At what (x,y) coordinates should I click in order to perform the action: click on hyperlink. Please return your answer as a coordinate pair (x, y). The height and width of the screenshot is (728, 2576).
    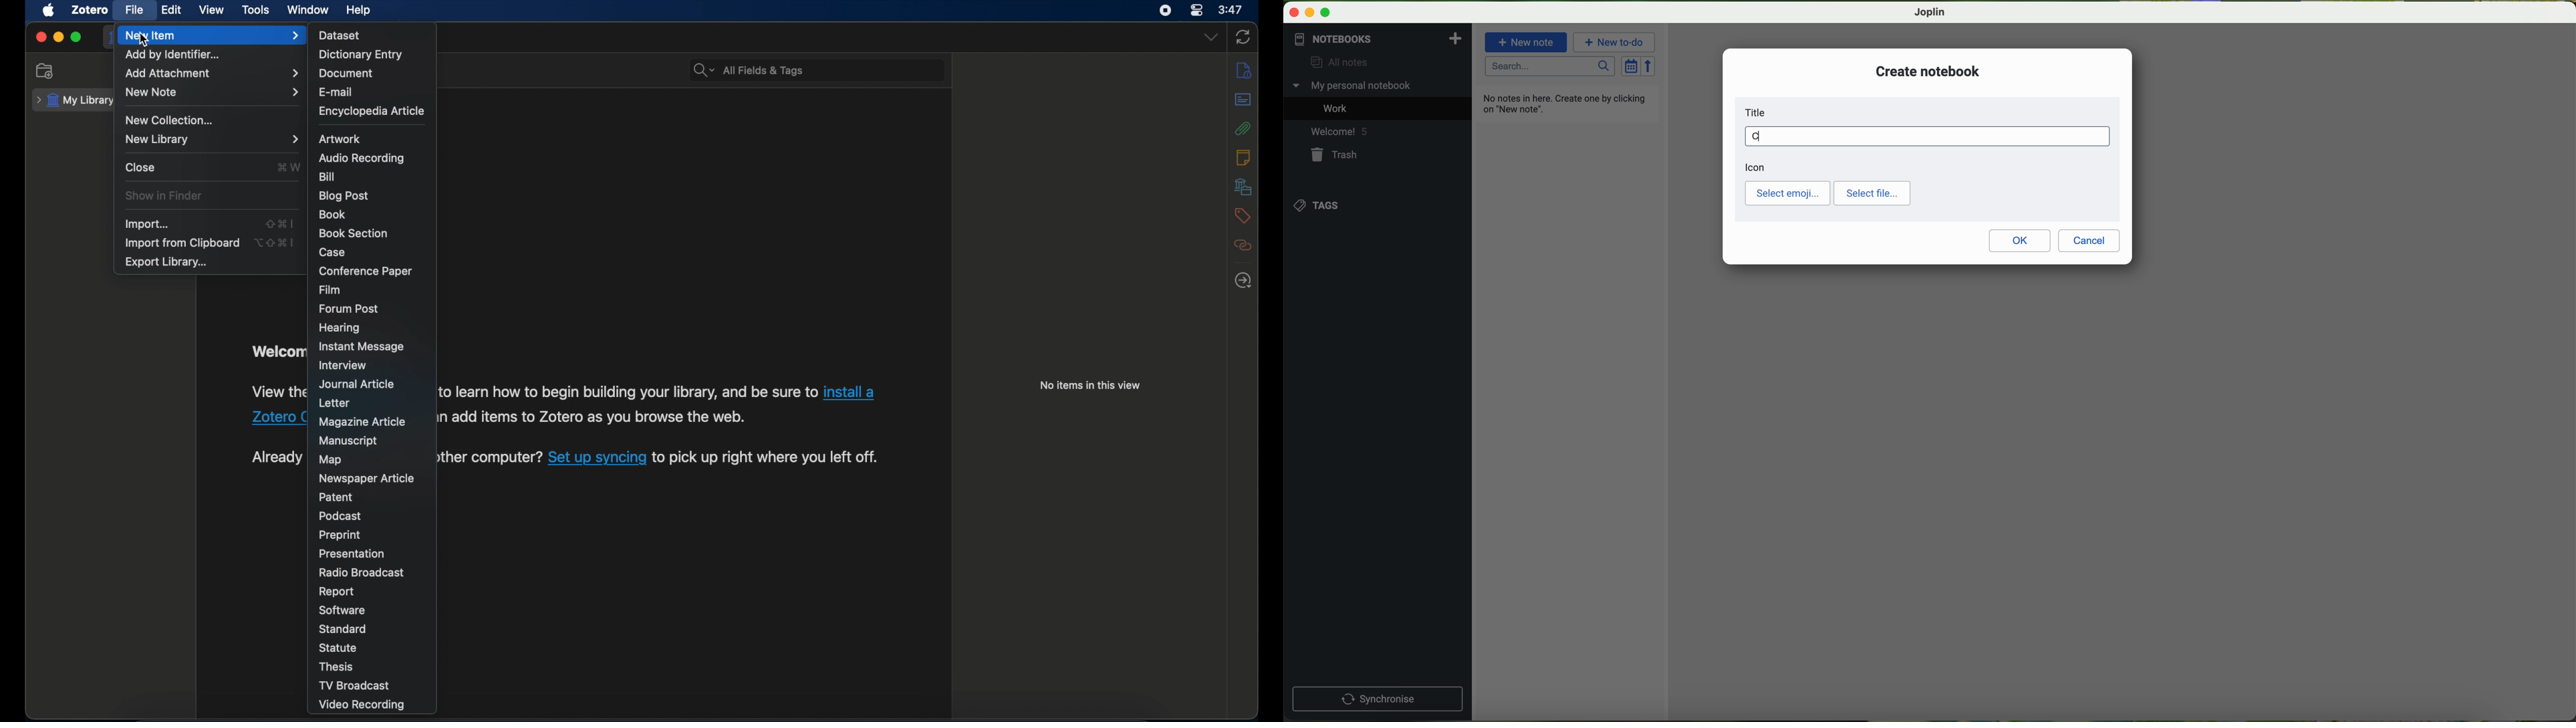
    Looking at the image, I should click on (852, 394).